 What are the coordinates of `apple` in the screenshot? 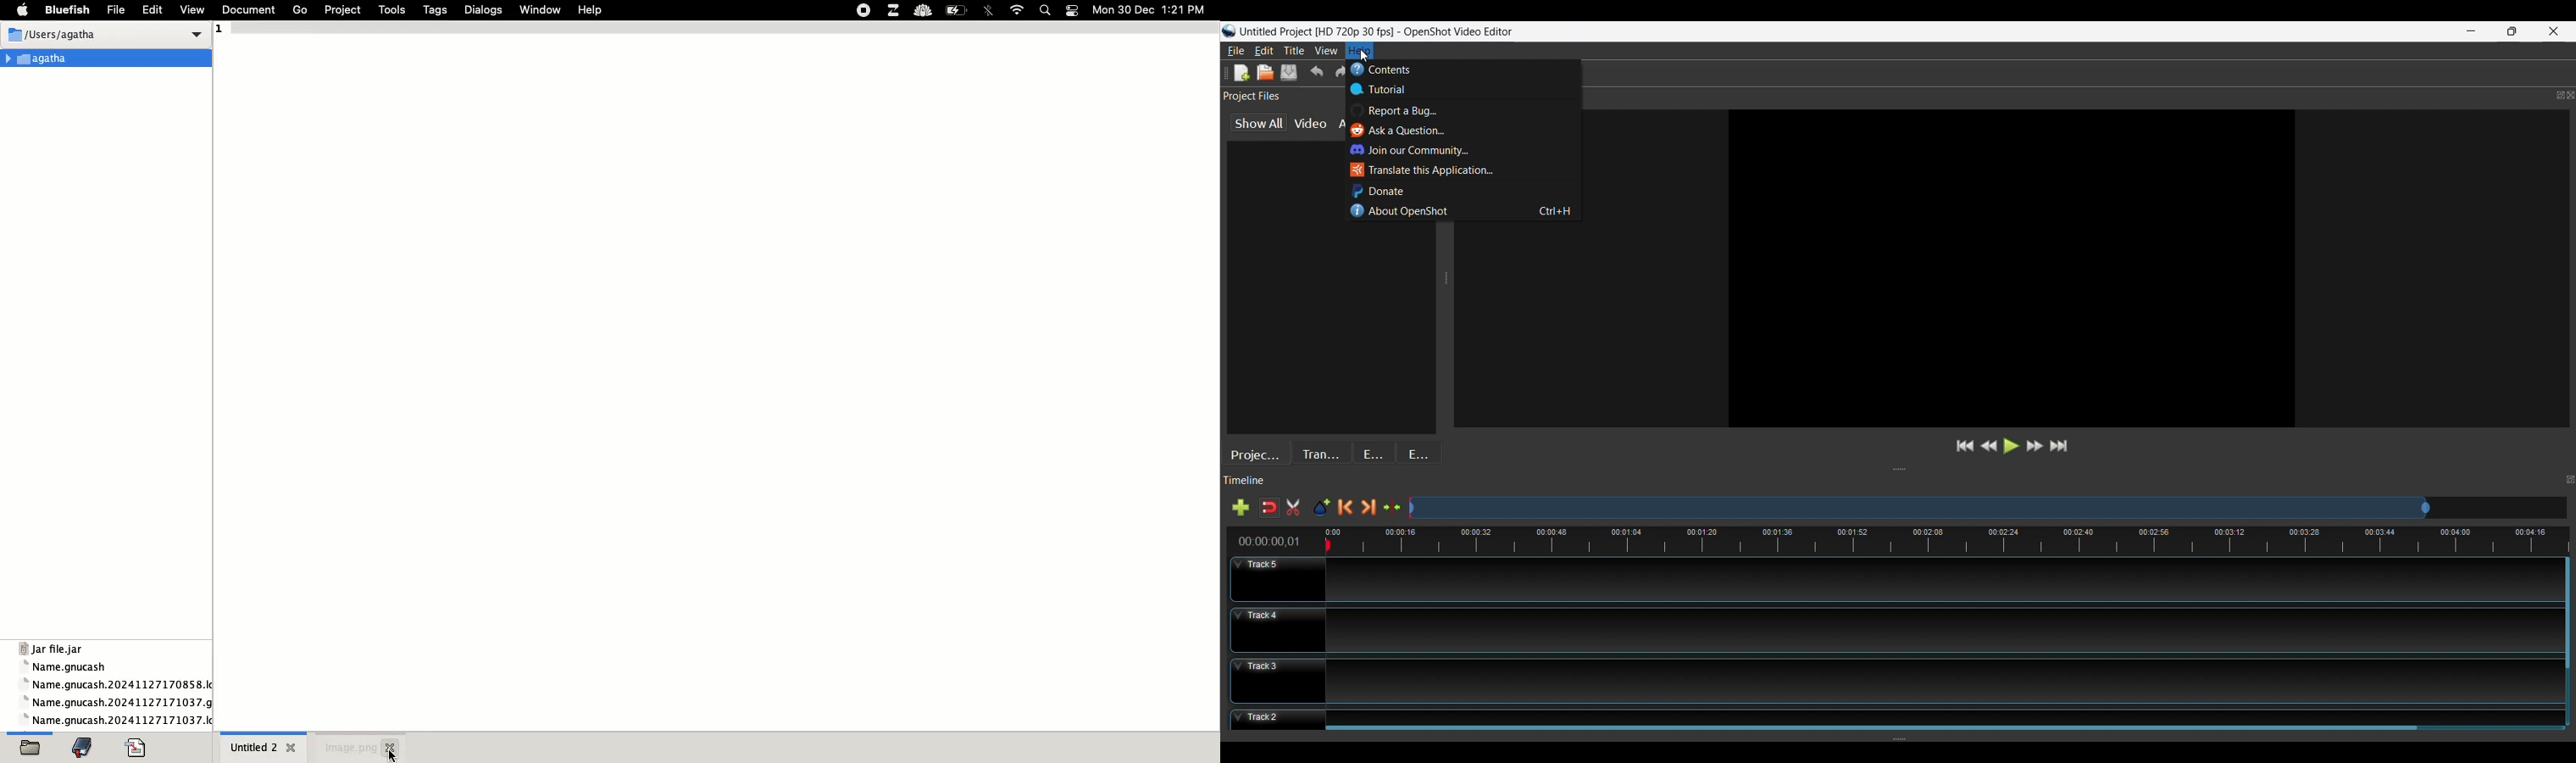 It's located at (21, 10).